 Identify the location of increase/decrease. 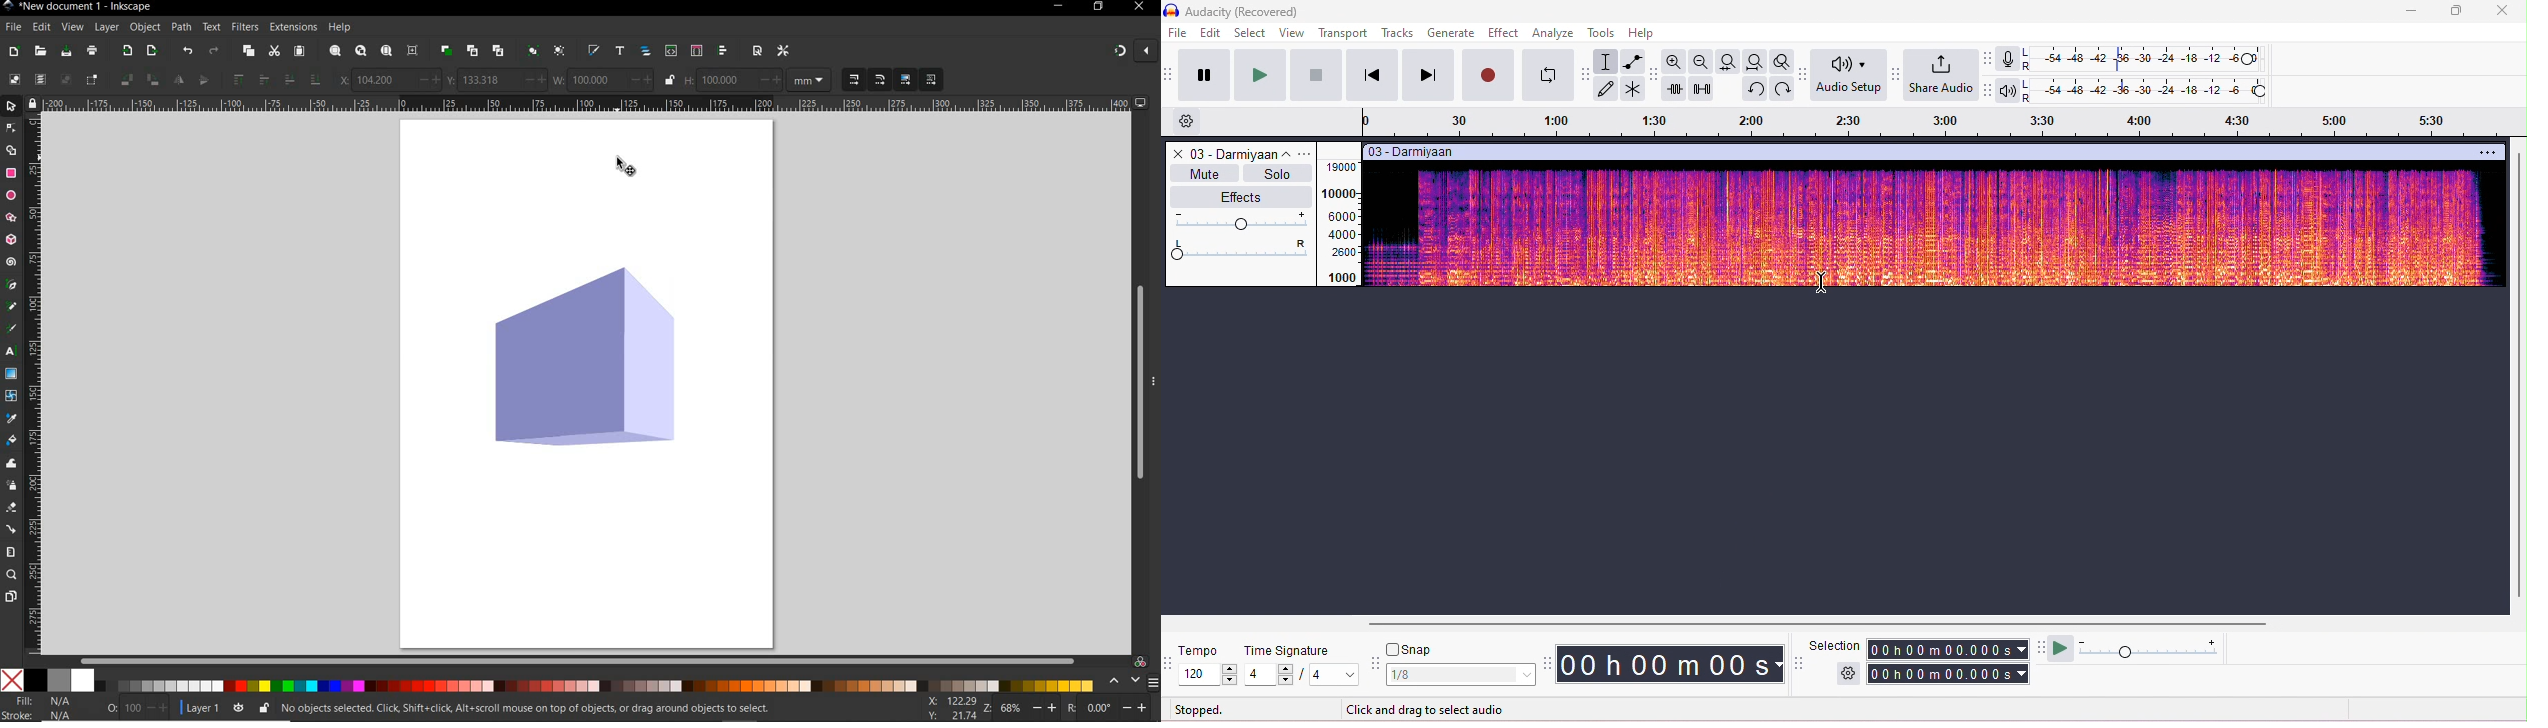
(770, 80).